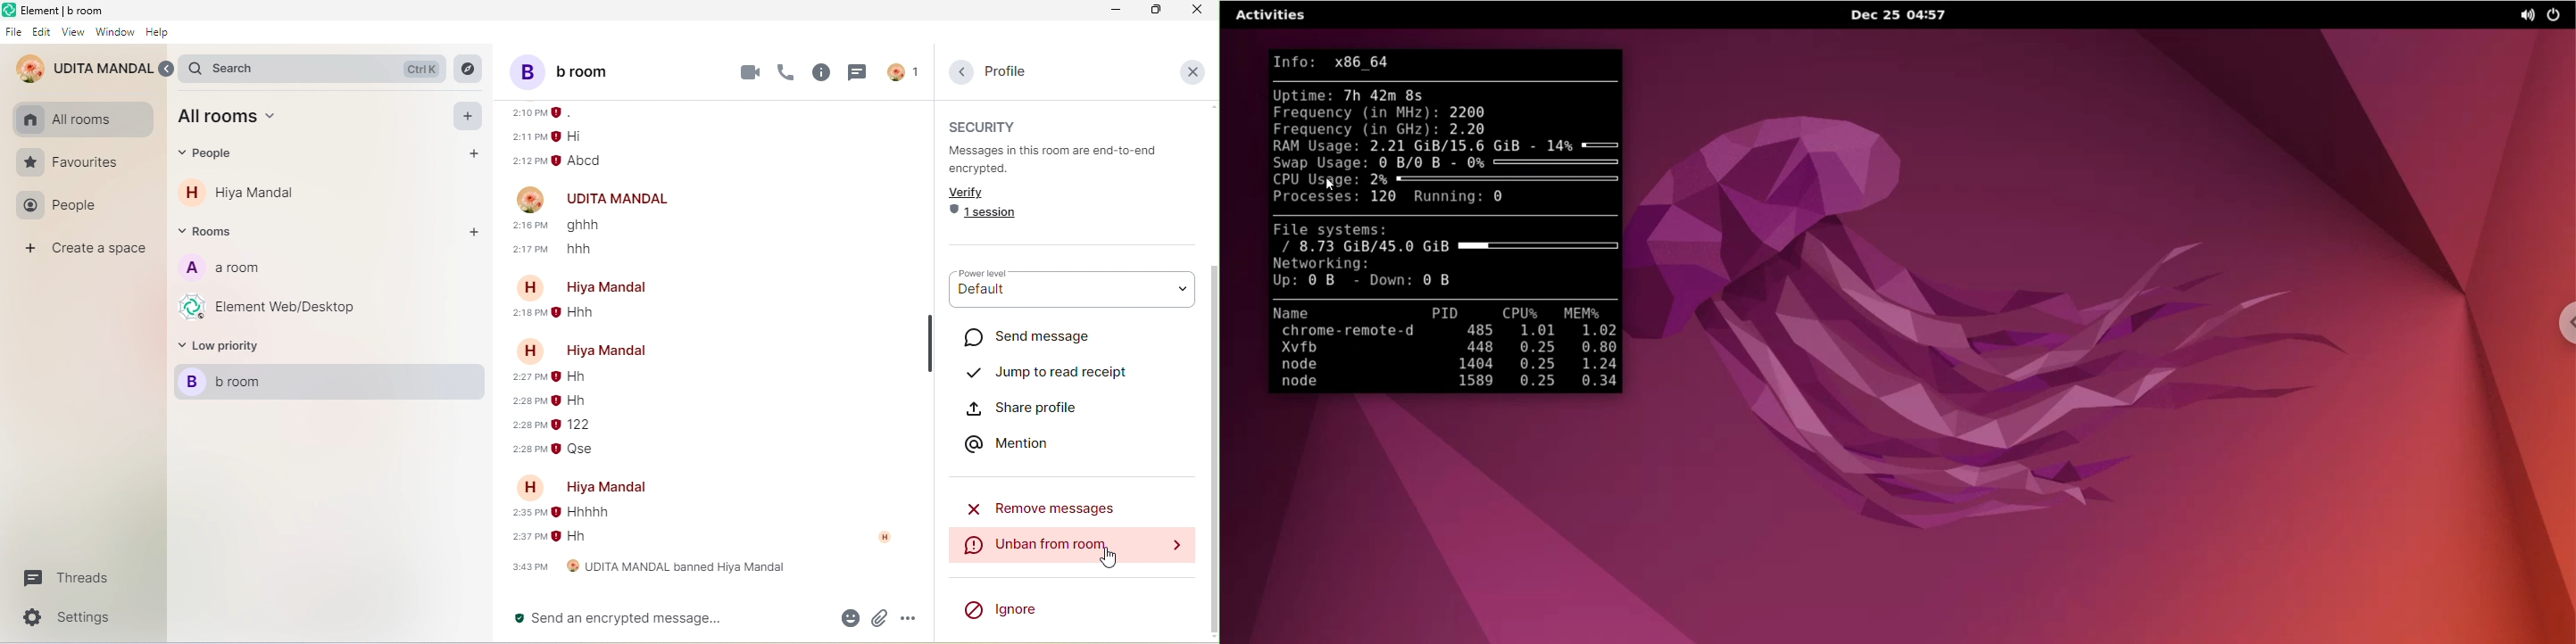 The height and width of the screenshot is (644, 2576). I want to click on all room, so click(235, 120).